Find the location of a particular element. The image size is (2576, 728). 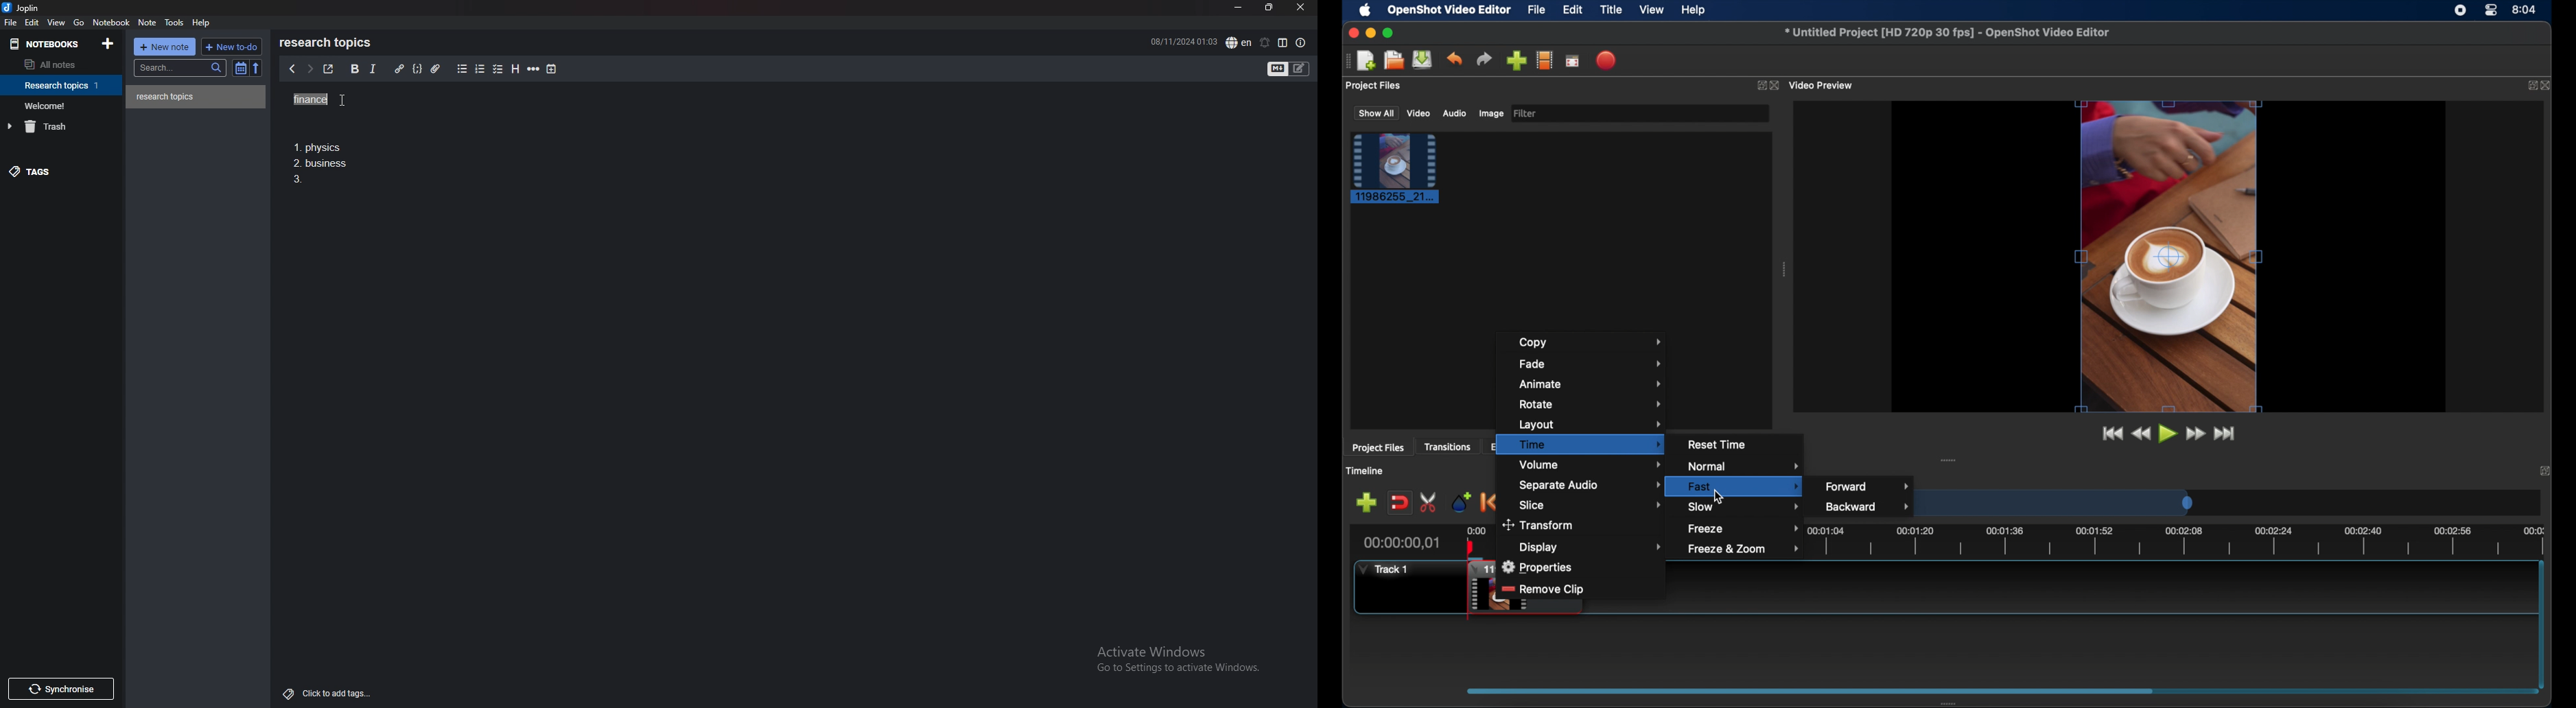

minimize is located at coordinates (1237, 8).